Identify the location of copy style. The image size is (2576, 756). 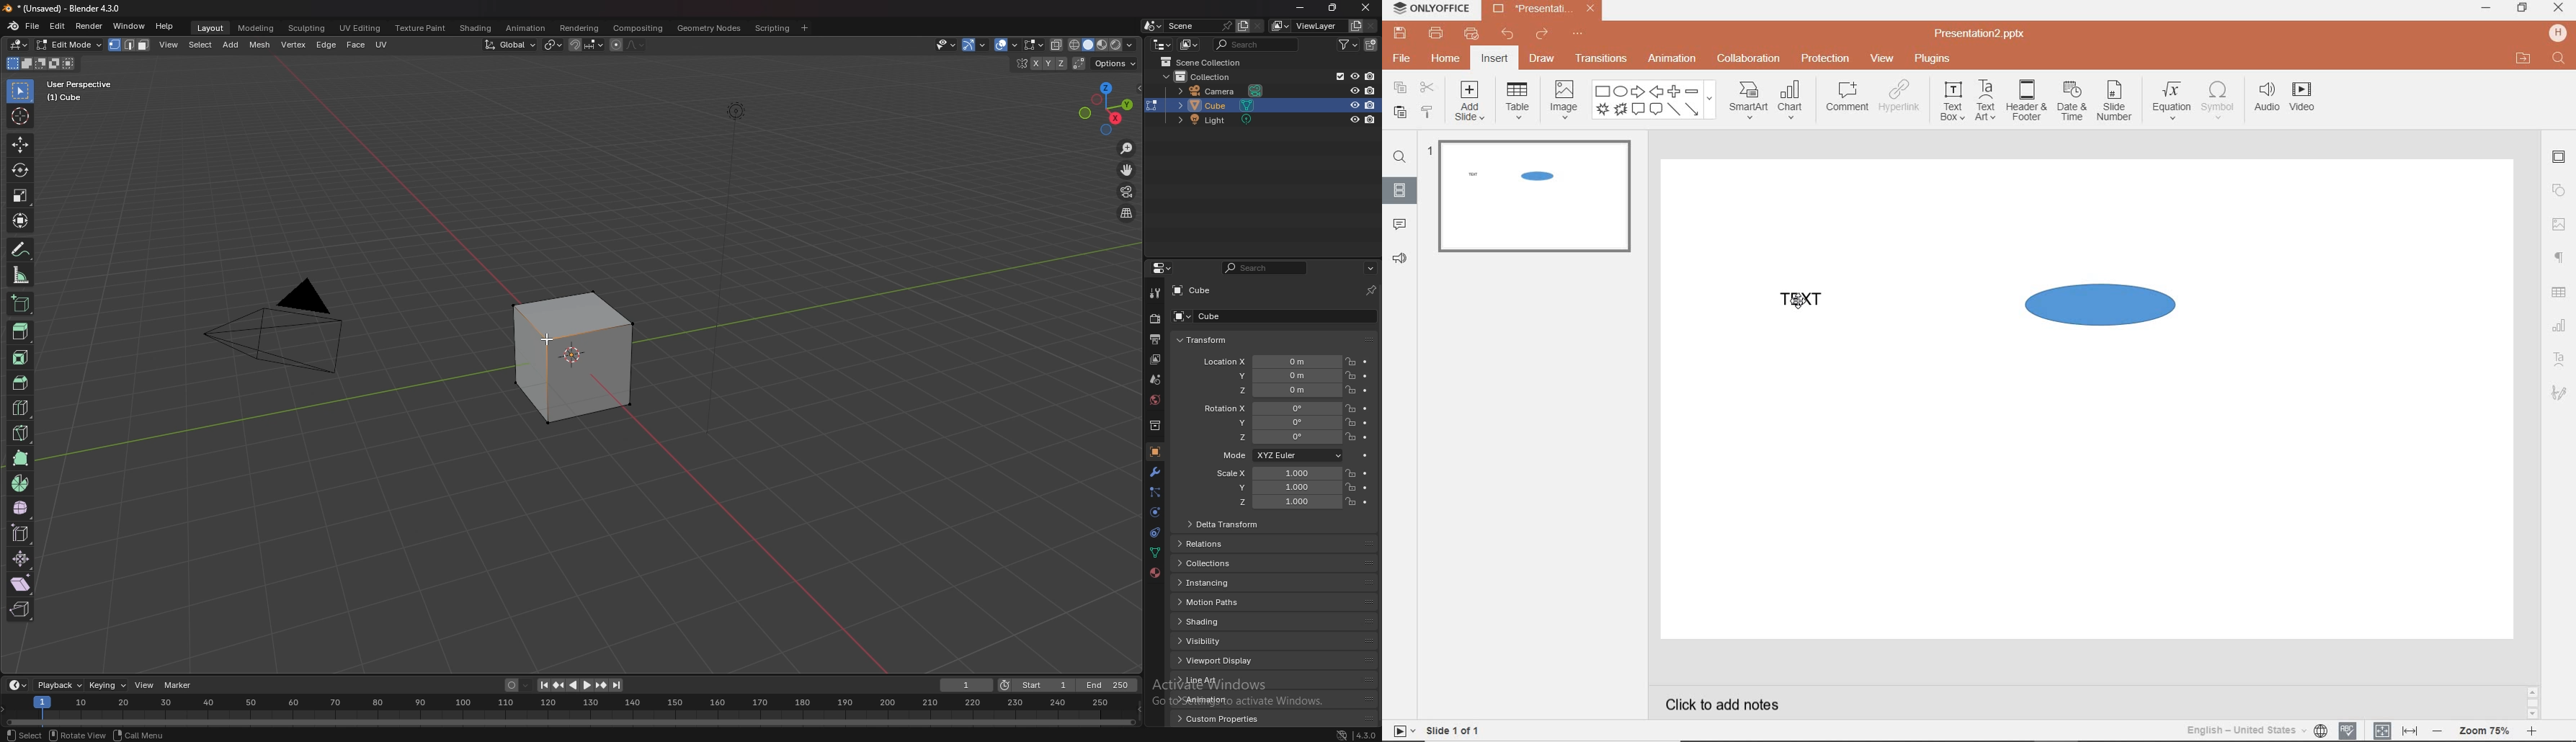
(1427, 112).